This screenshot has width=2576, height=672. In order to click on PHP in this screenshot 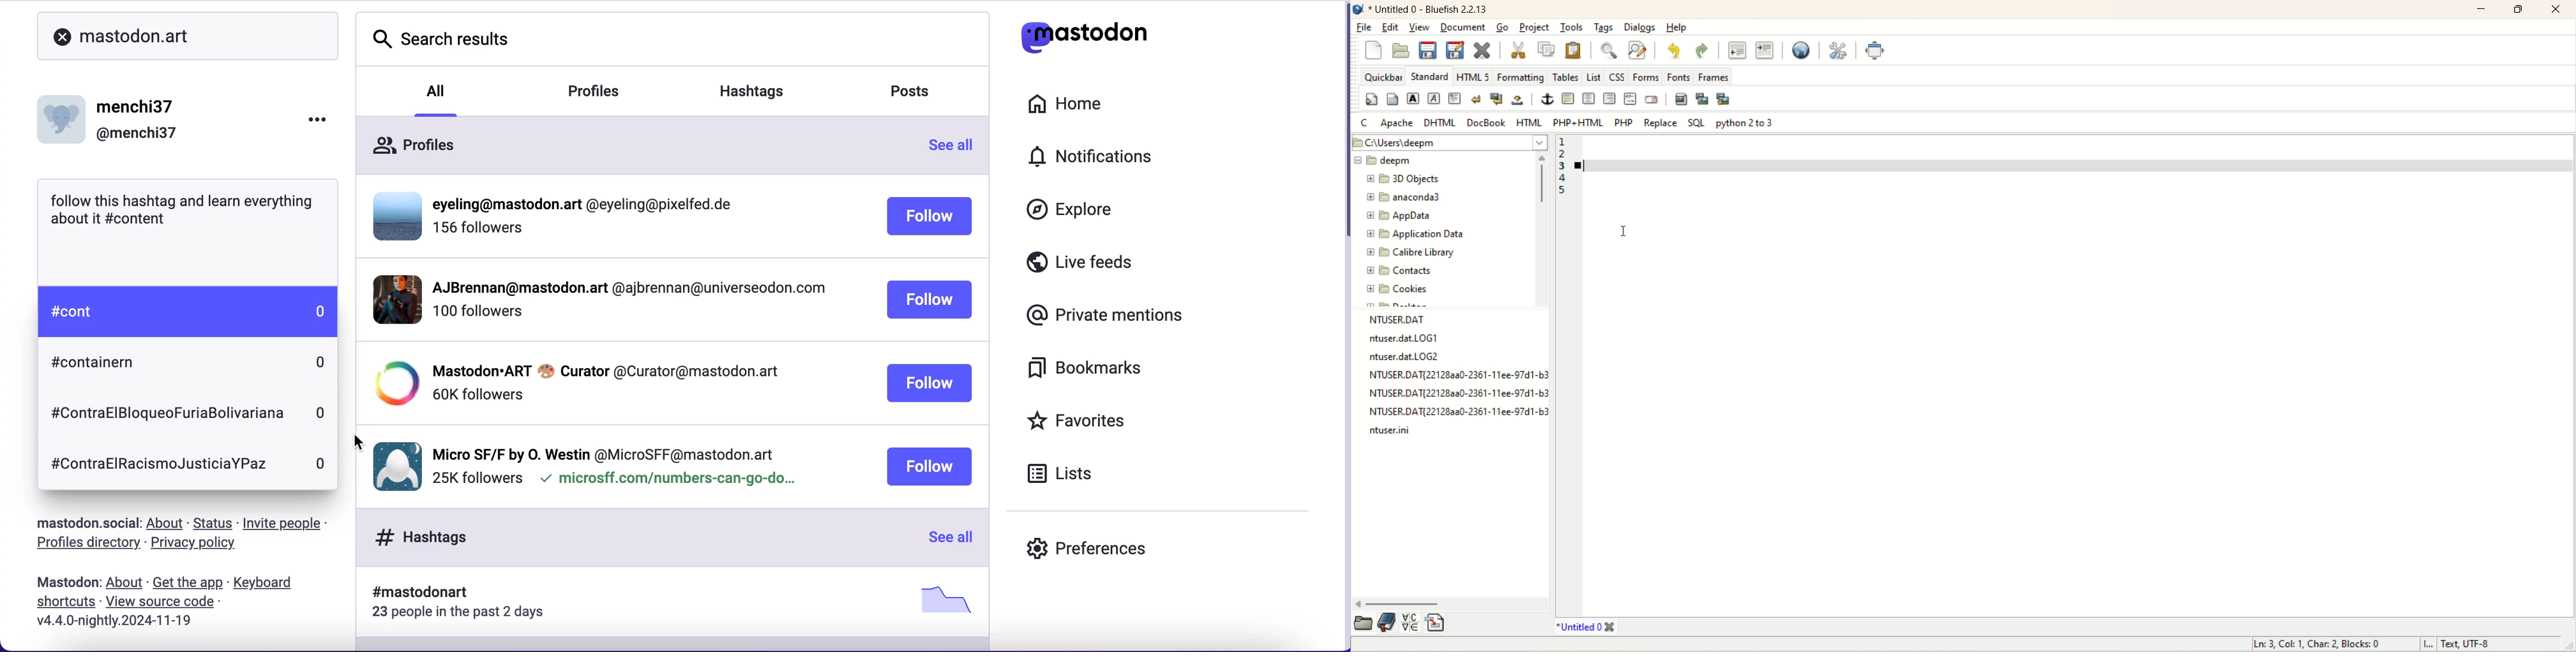, I will do `click(1622, 122)`.